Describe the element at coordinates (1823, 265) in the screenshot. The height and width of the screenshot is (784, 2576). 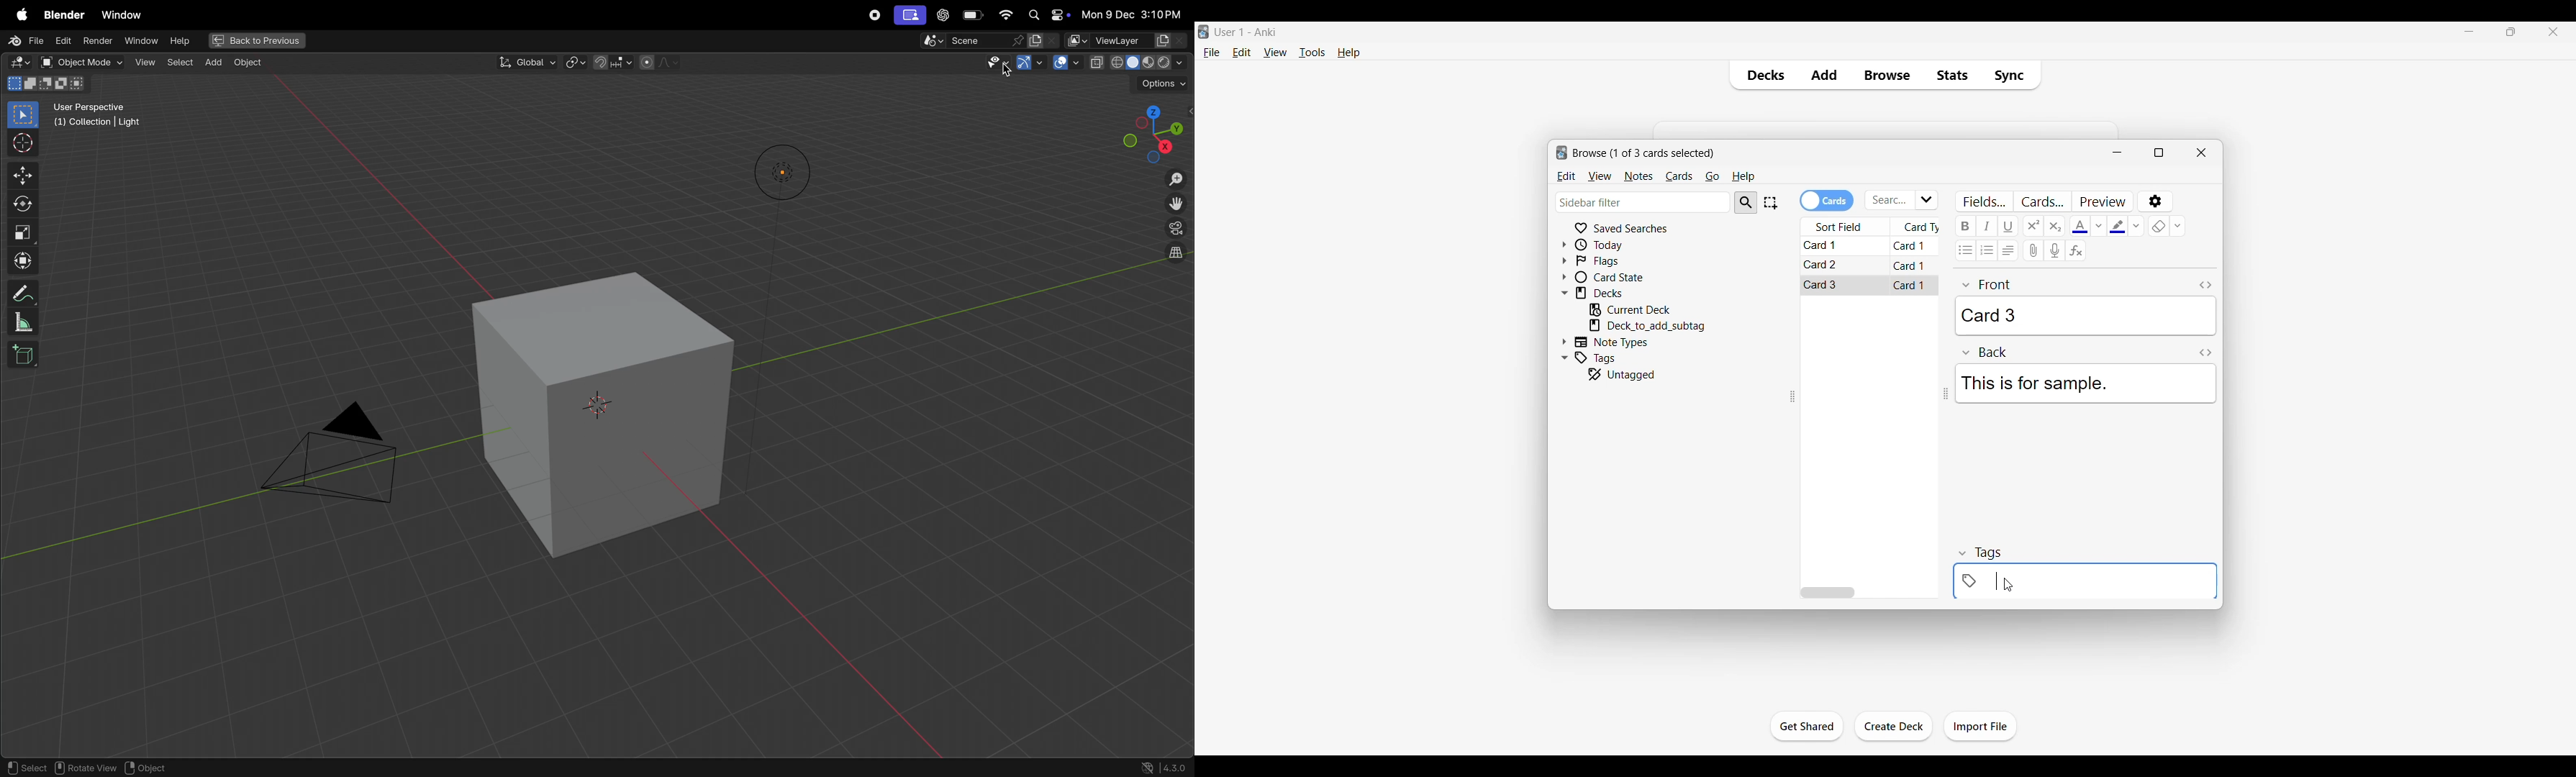
I see `Card 2` at that location.